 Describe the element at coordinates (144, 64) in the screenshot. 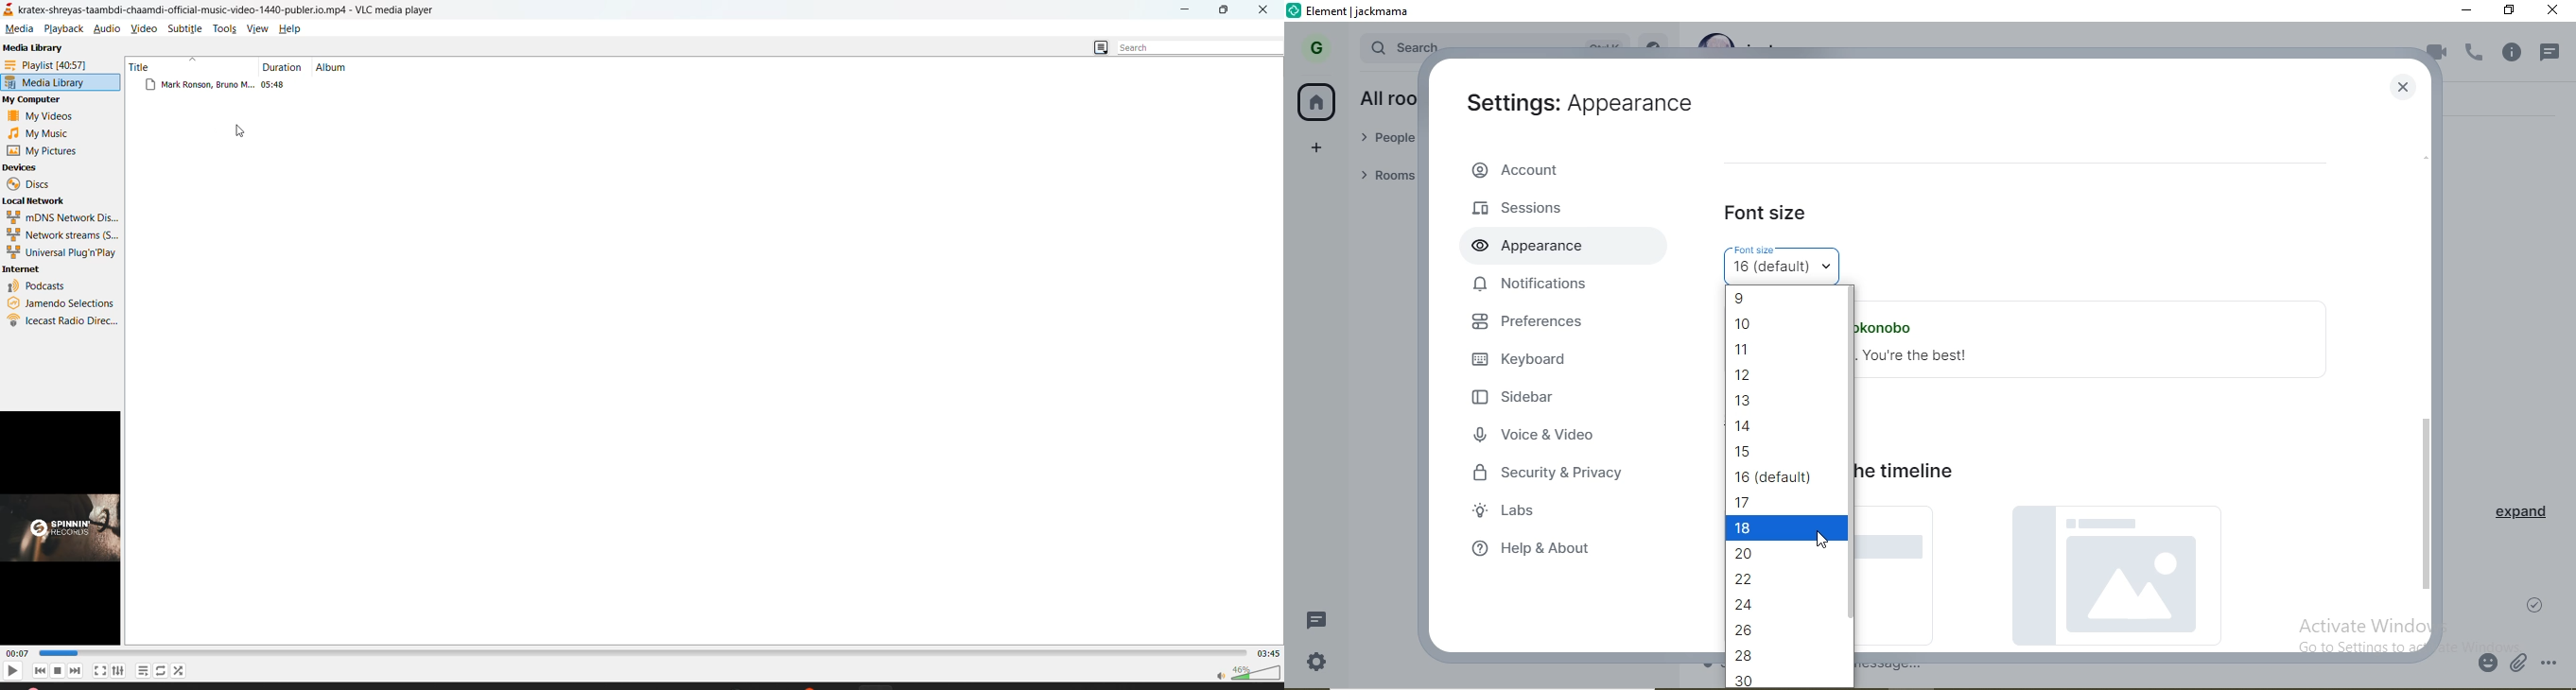

I see `title` at that location.